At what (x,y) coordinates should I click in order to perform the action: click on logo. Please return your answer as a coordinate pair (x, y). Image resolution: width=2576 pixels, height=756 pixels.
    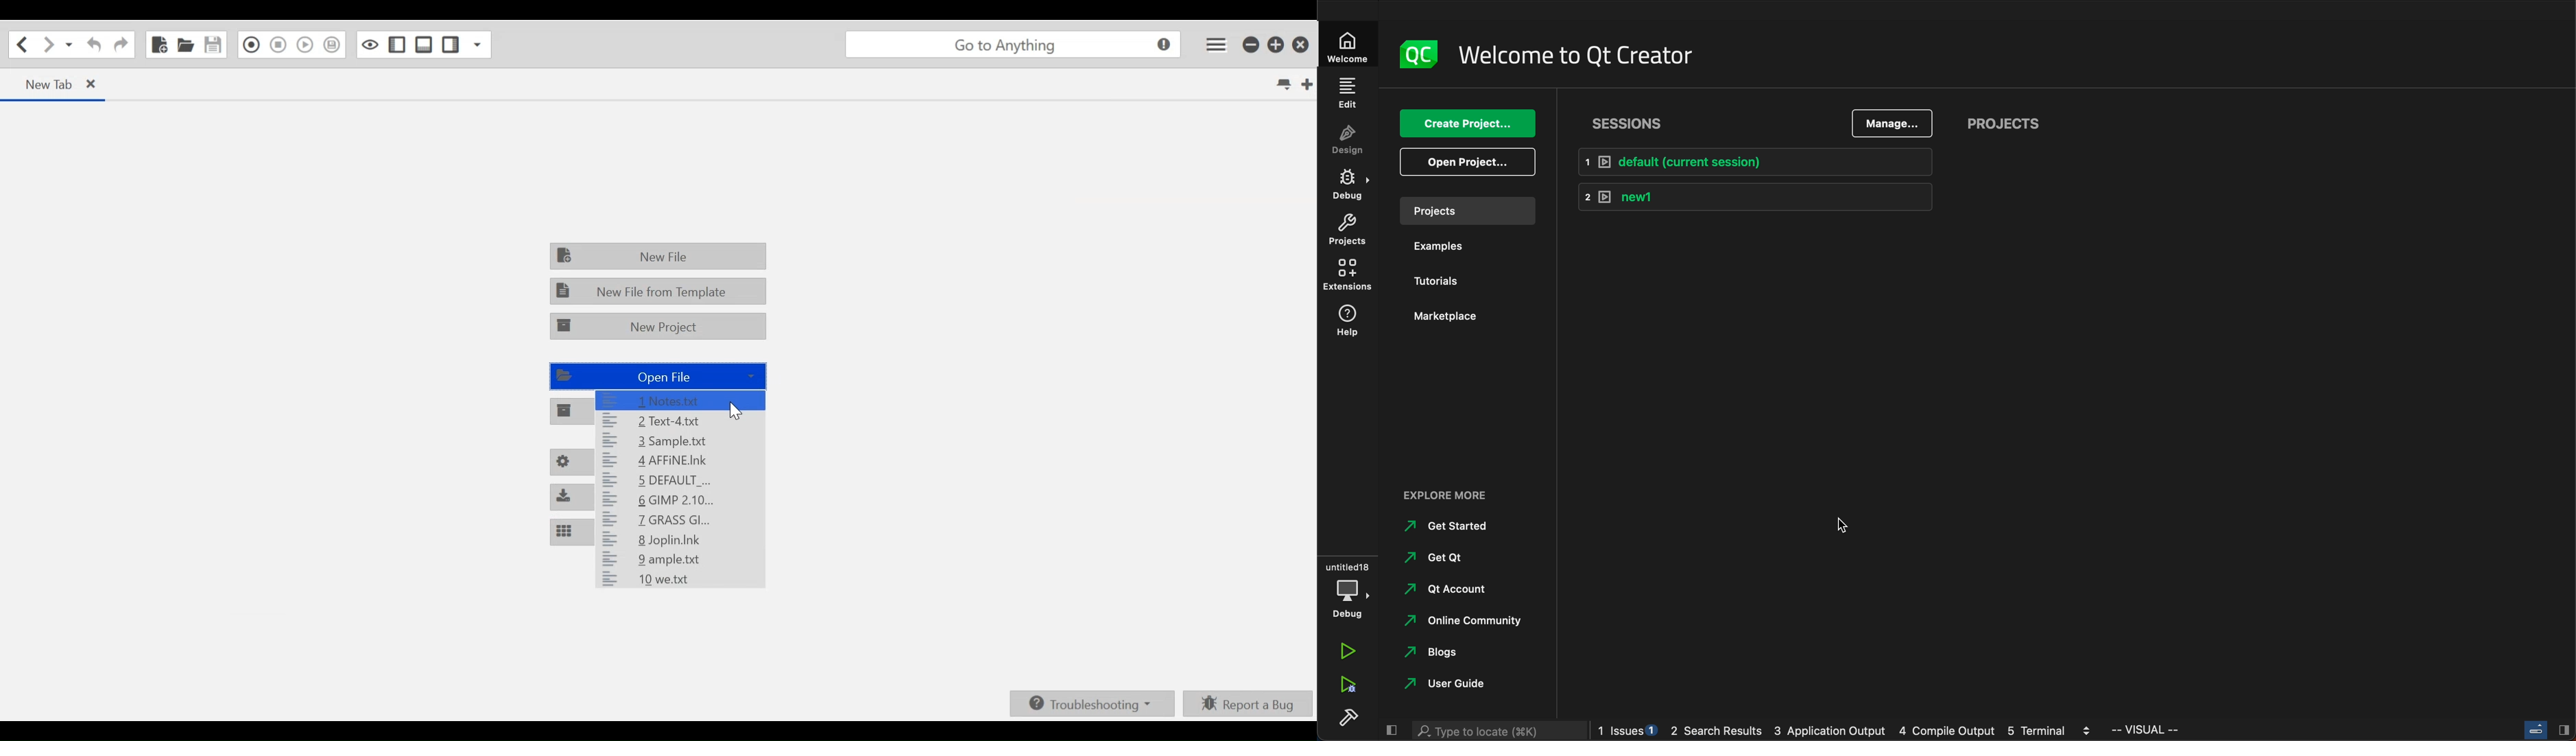
    Looking at the image, I should click on (1420, 54).